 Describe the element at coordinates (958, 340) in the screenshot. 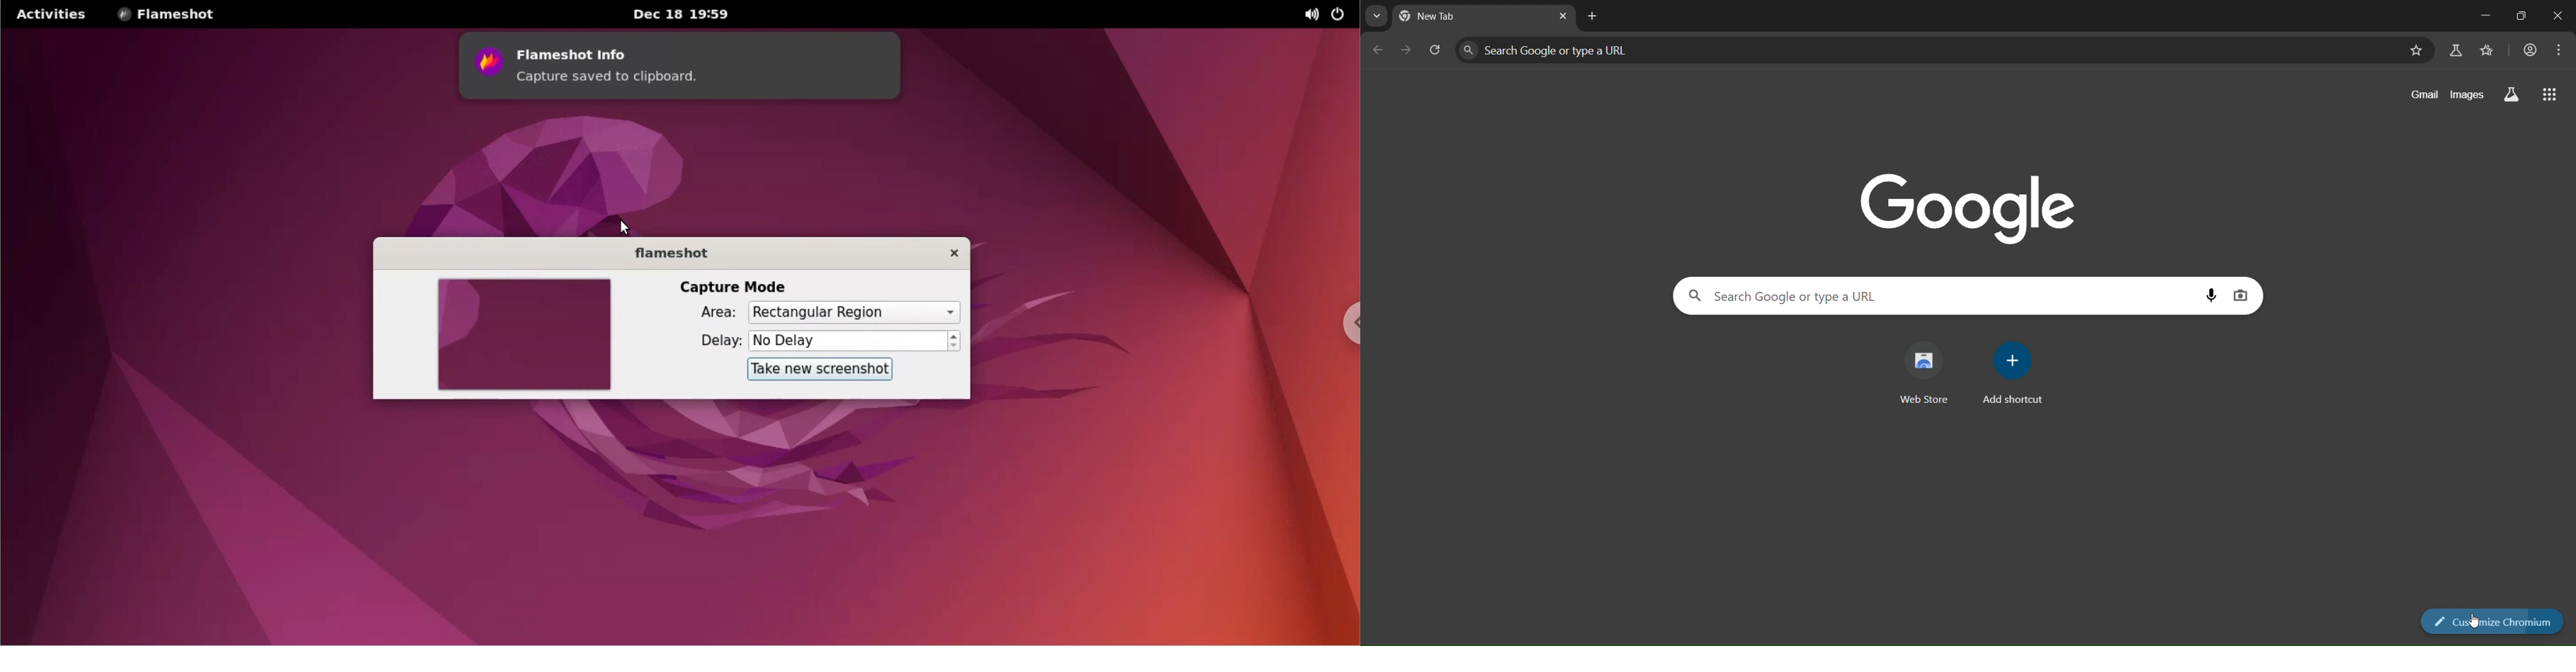

I see `increment and decrement delay` at that location.